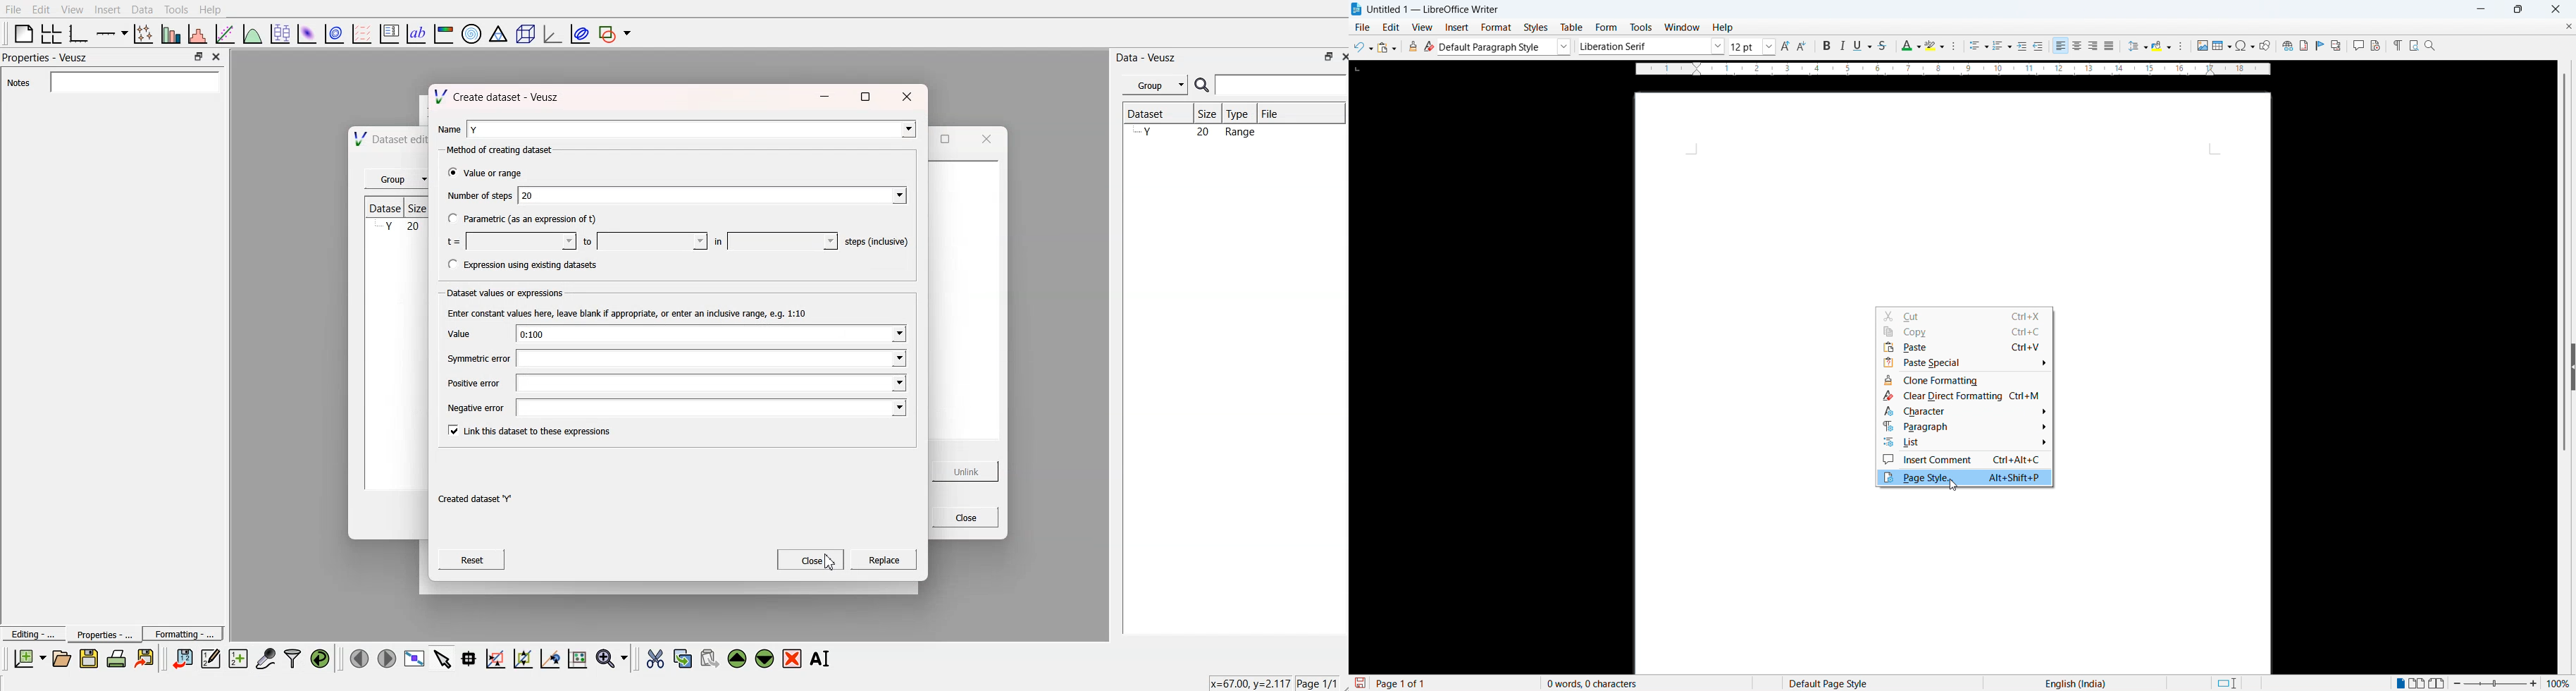  What do you see at coordinates (2109, 45) in the screenshot?
I see `Justify ` at bounding box center [2109, 45].